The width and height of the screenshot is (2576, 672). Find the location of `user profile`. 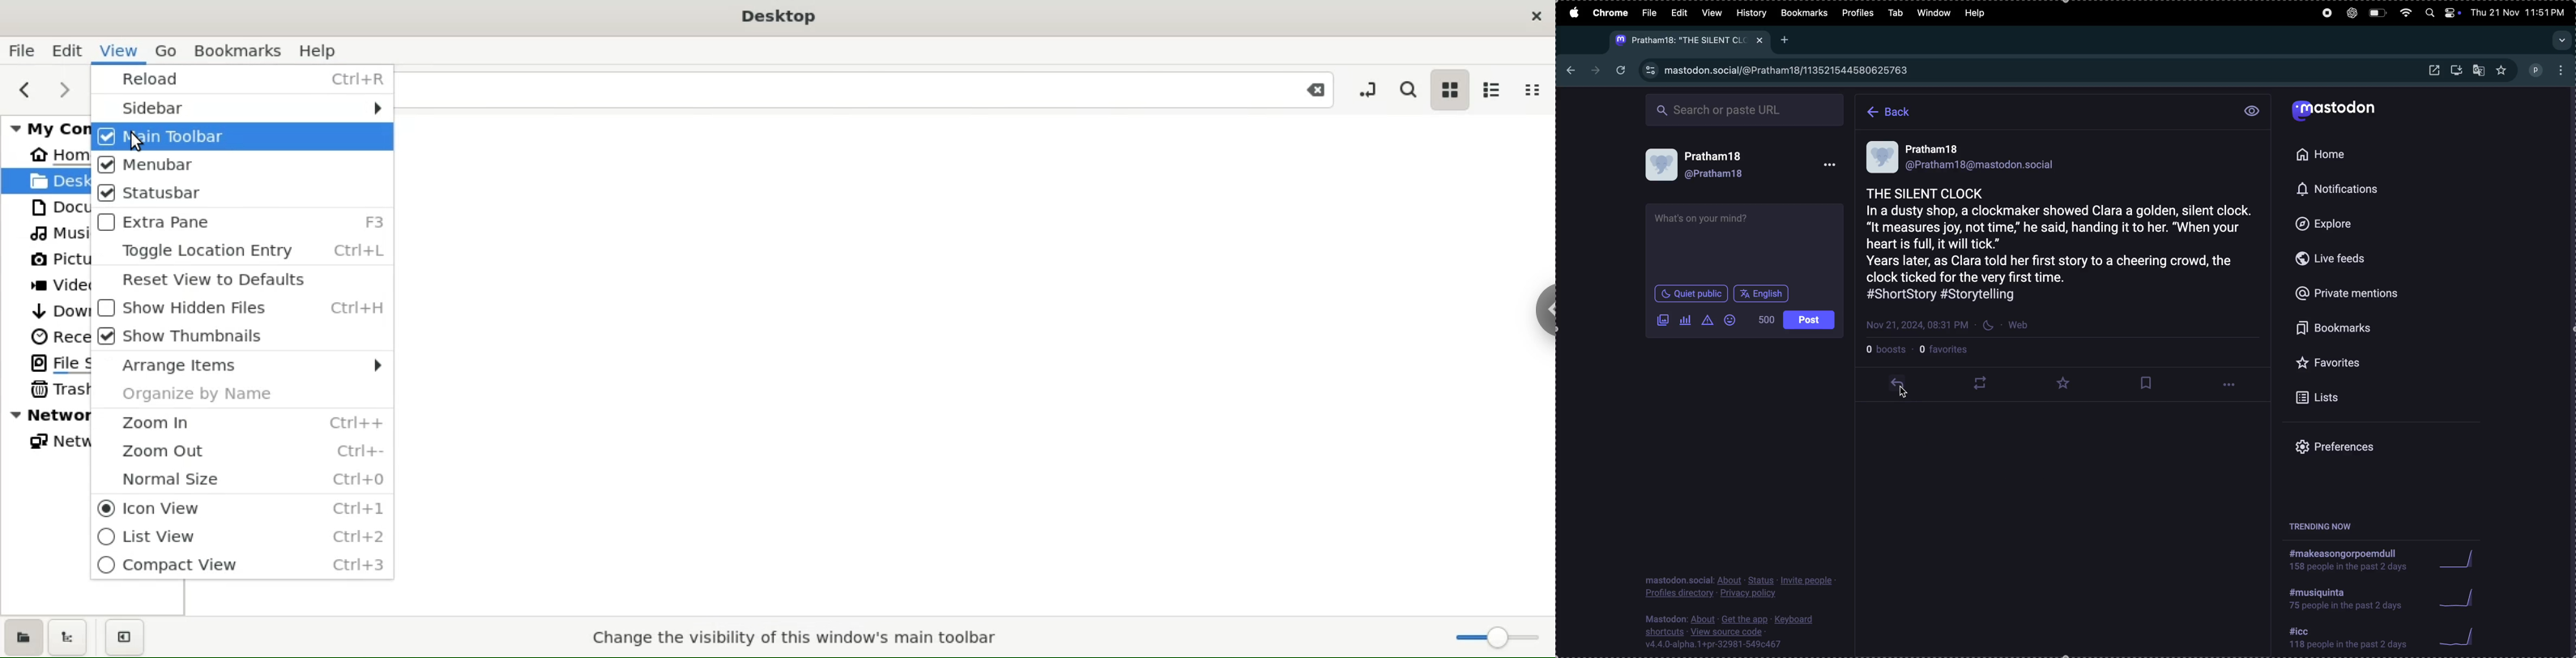

user profile is located at coordinates (1746, 167).